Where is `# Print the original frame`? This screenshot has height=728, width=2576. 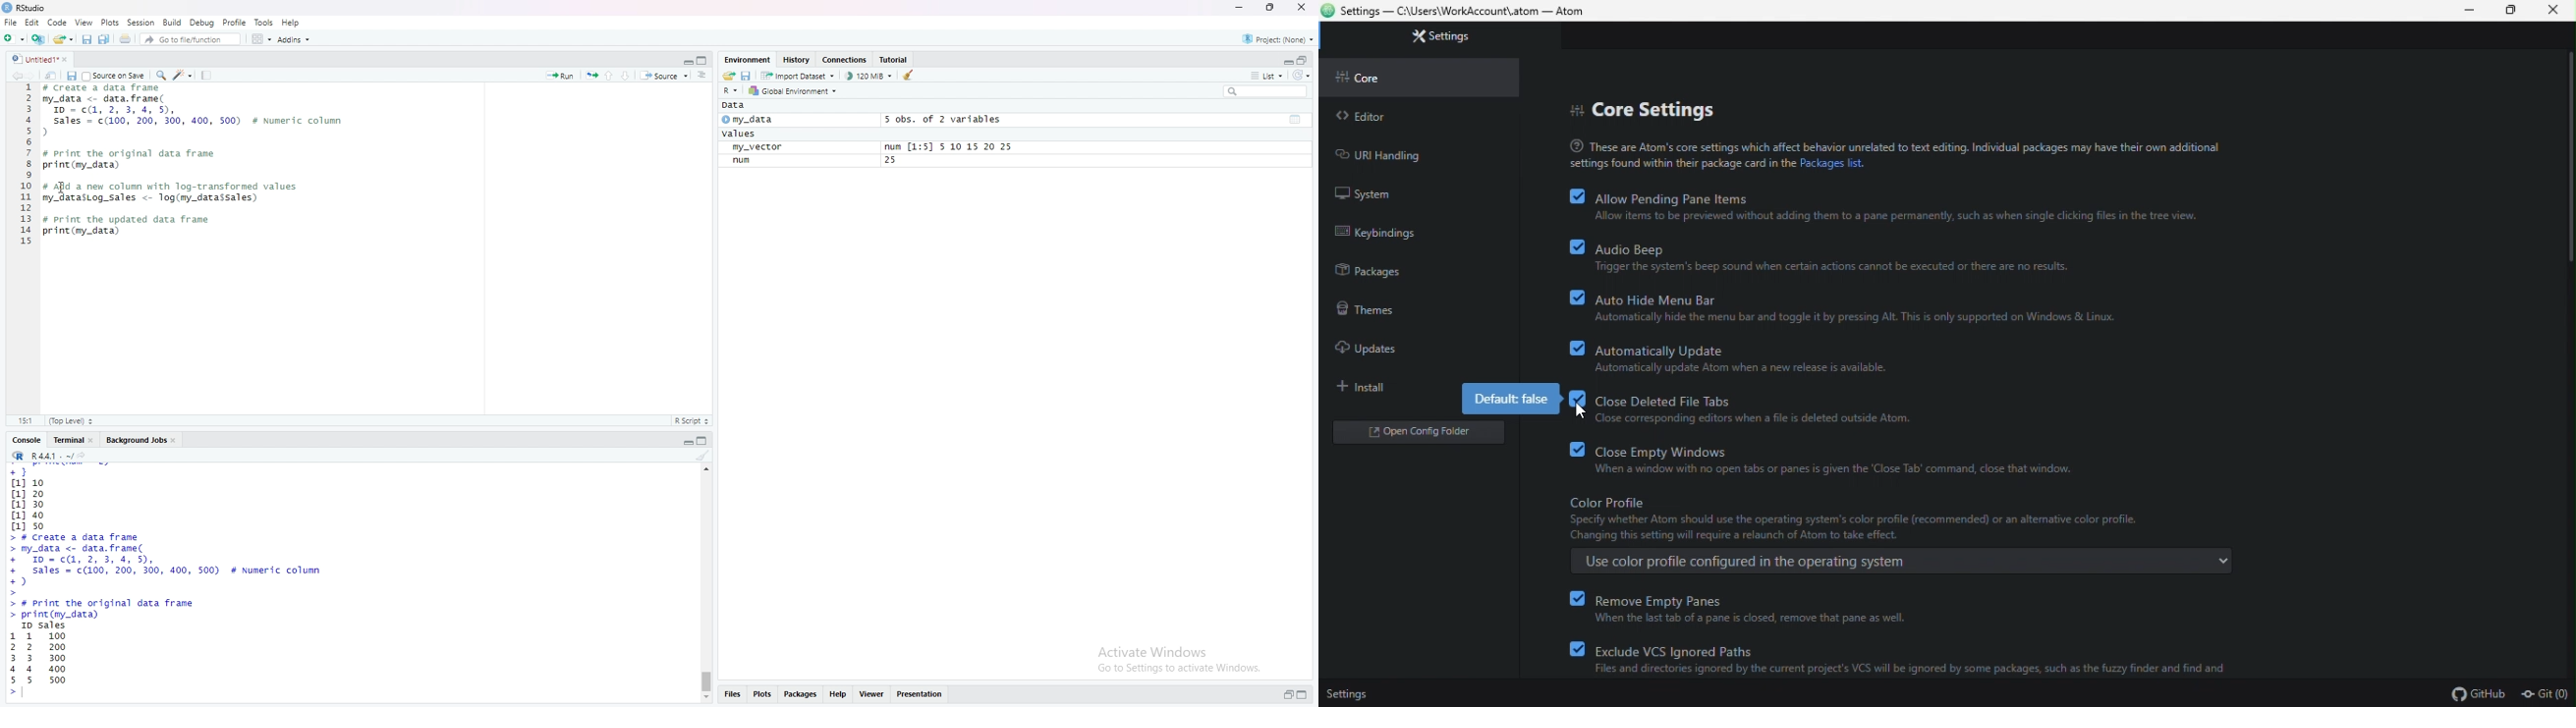 # Print the original frame is located at coordinates (144, 152).